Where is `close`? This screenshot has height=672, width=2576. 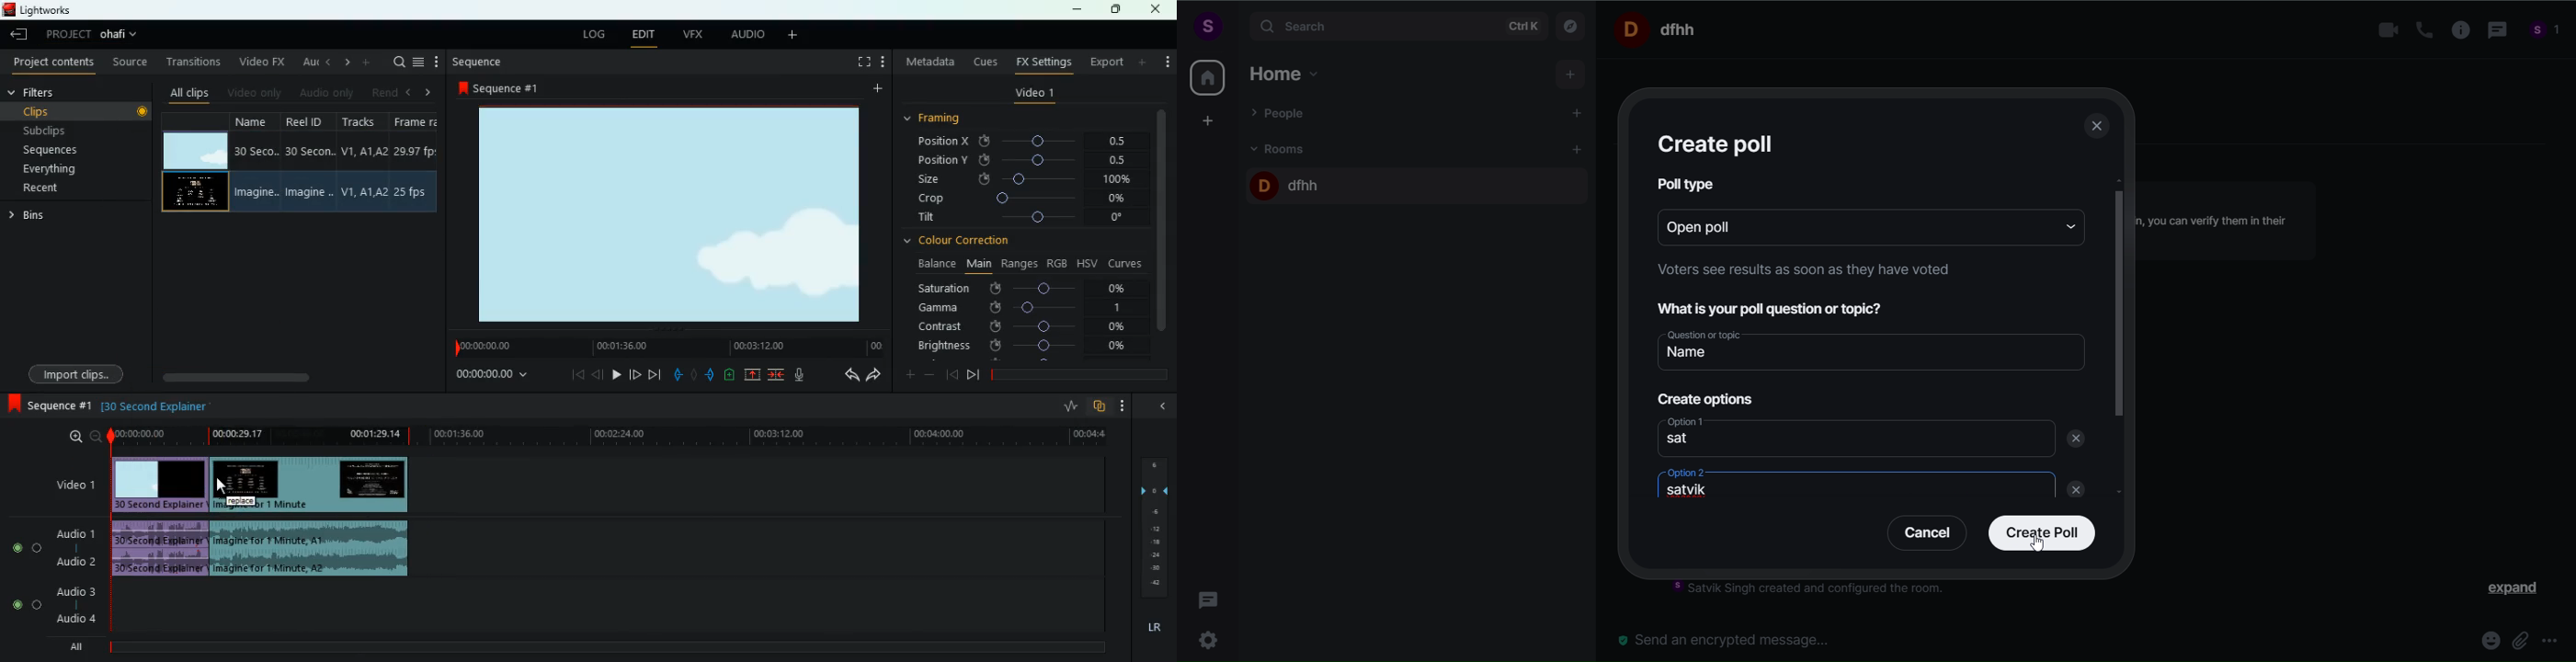
close is located at coordinates (1157, 9).